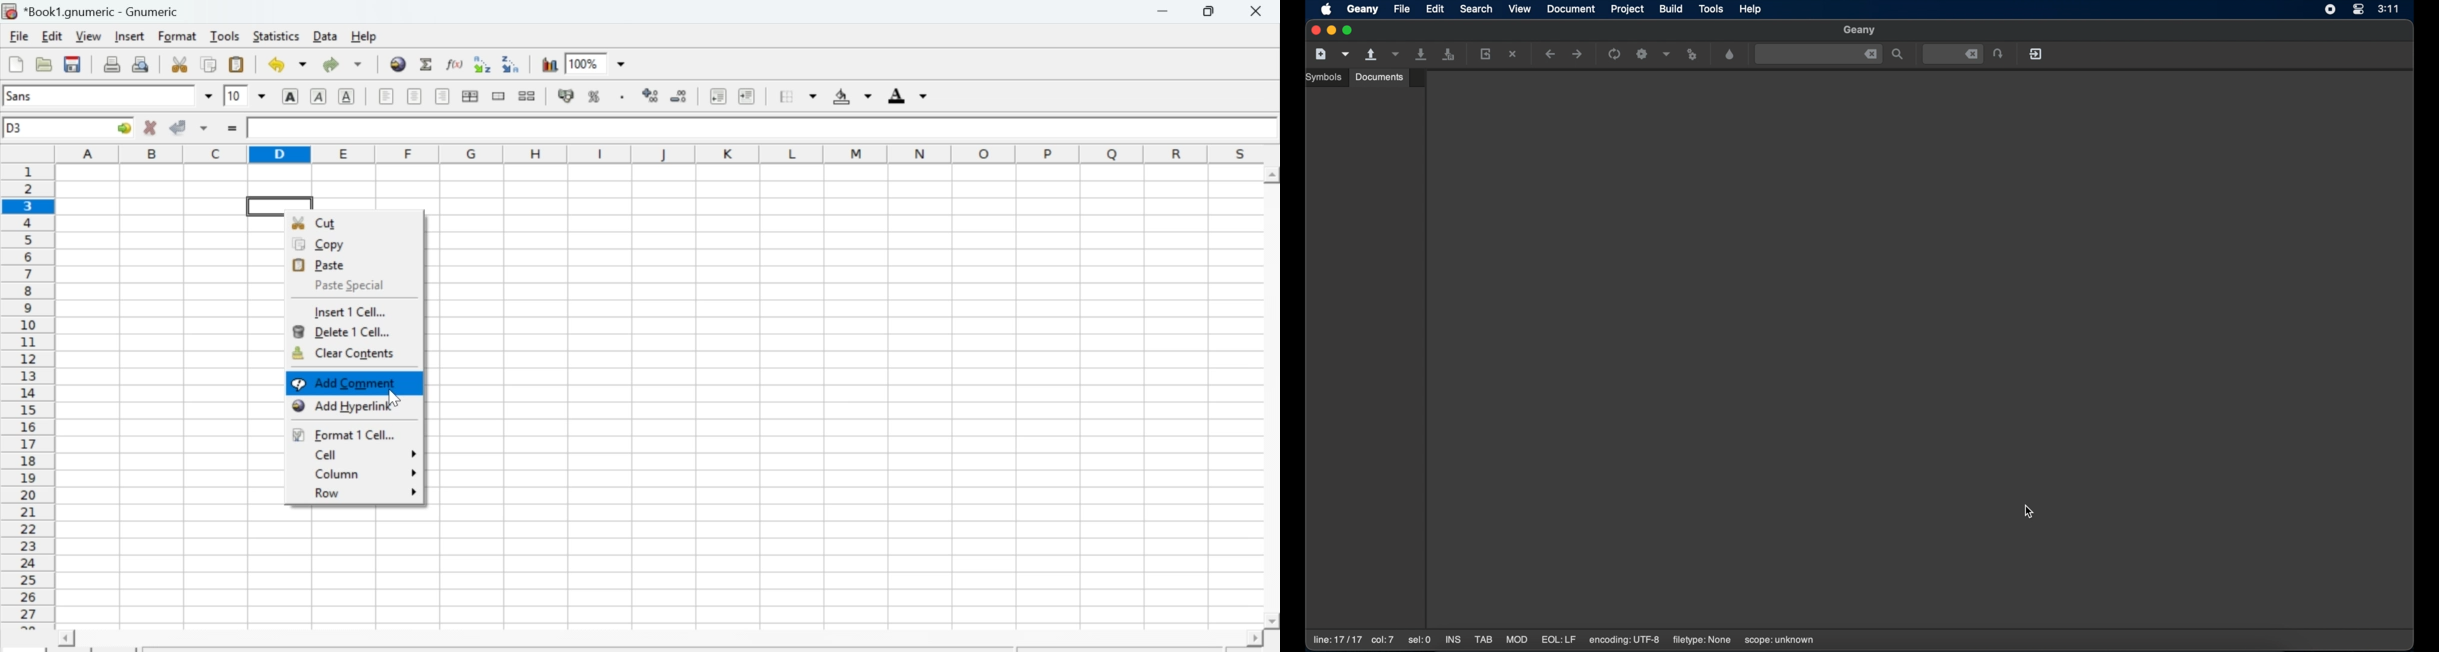  What do you see at coordinates (550, 63) in the screenshot?
I see `Graph` at bounding box center [550, 63].